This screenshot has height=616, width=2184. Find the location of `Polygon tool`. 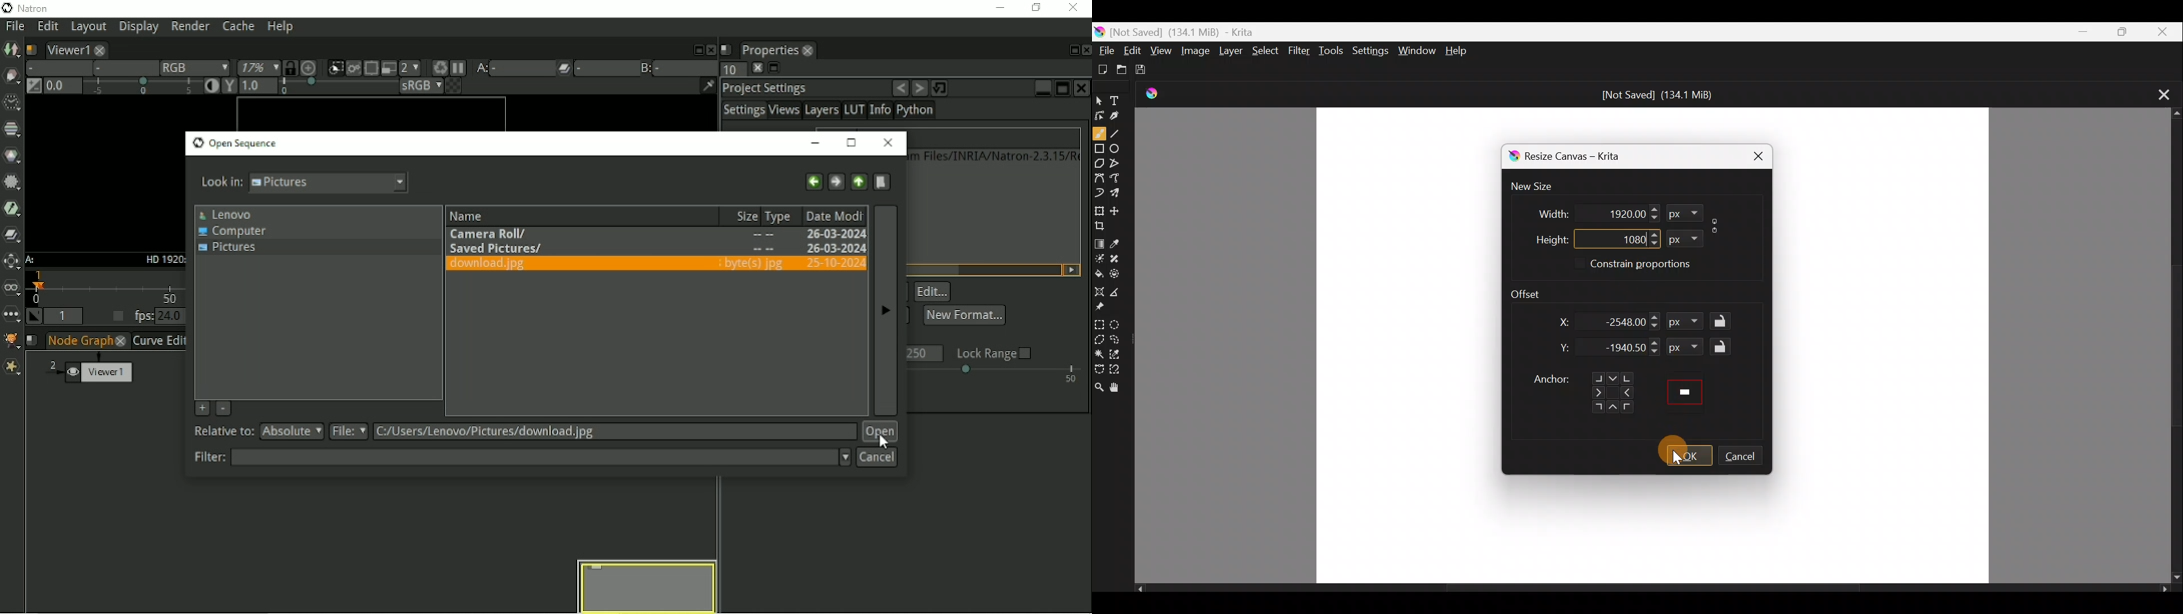

Polygon tool is located at coordinates (1100, 164).